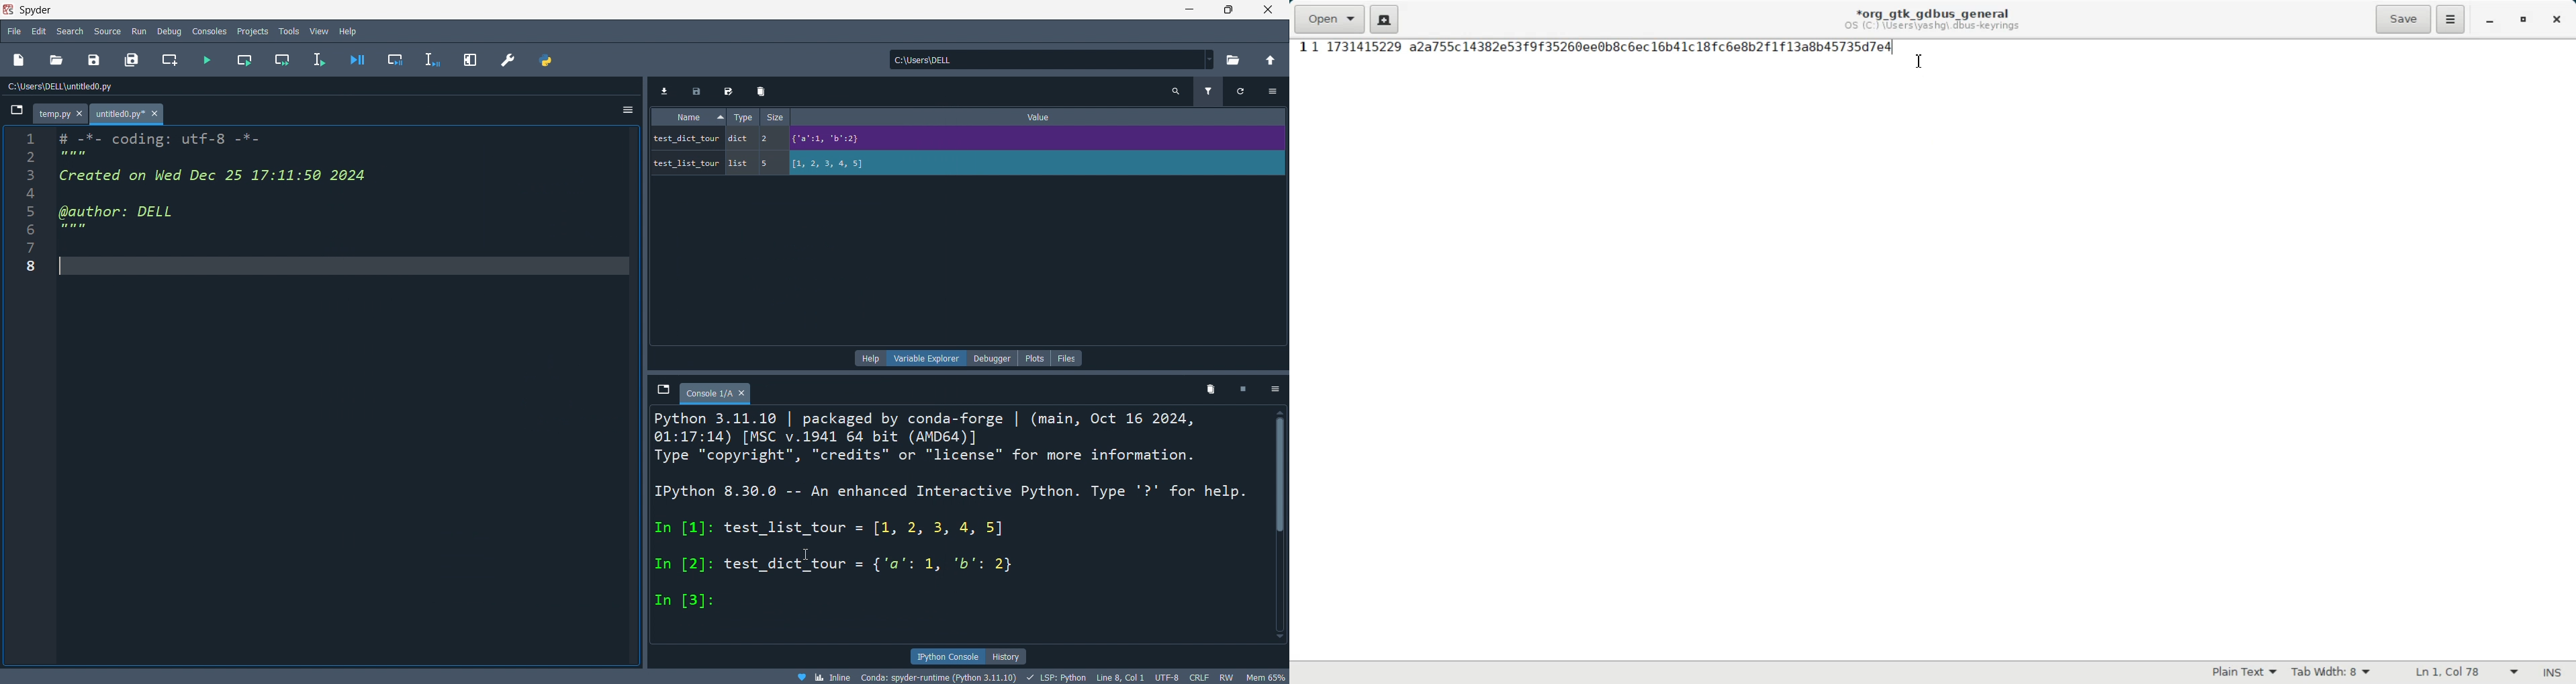  Describe the element at coordinates (57, 156) in the screenshot. I see `2 ''''''` at that location.